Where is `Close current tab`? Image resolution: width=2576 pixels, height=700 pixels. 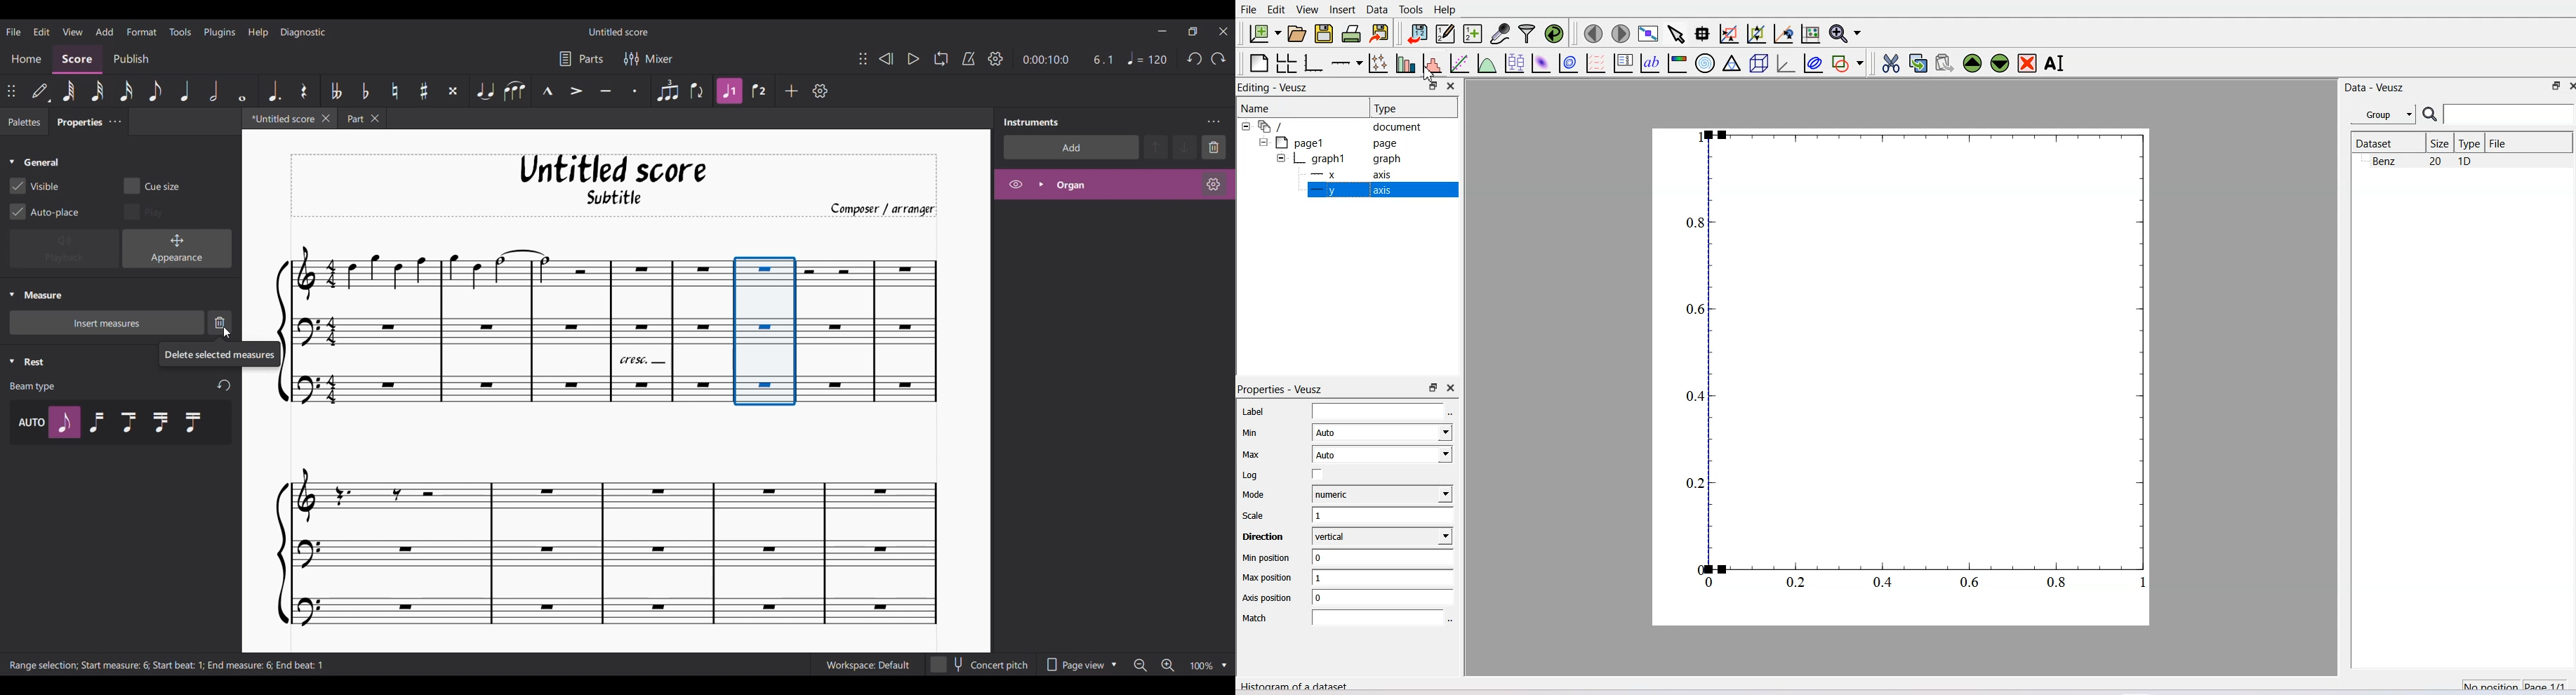
Close current tab is located at coordinates (326, 118).